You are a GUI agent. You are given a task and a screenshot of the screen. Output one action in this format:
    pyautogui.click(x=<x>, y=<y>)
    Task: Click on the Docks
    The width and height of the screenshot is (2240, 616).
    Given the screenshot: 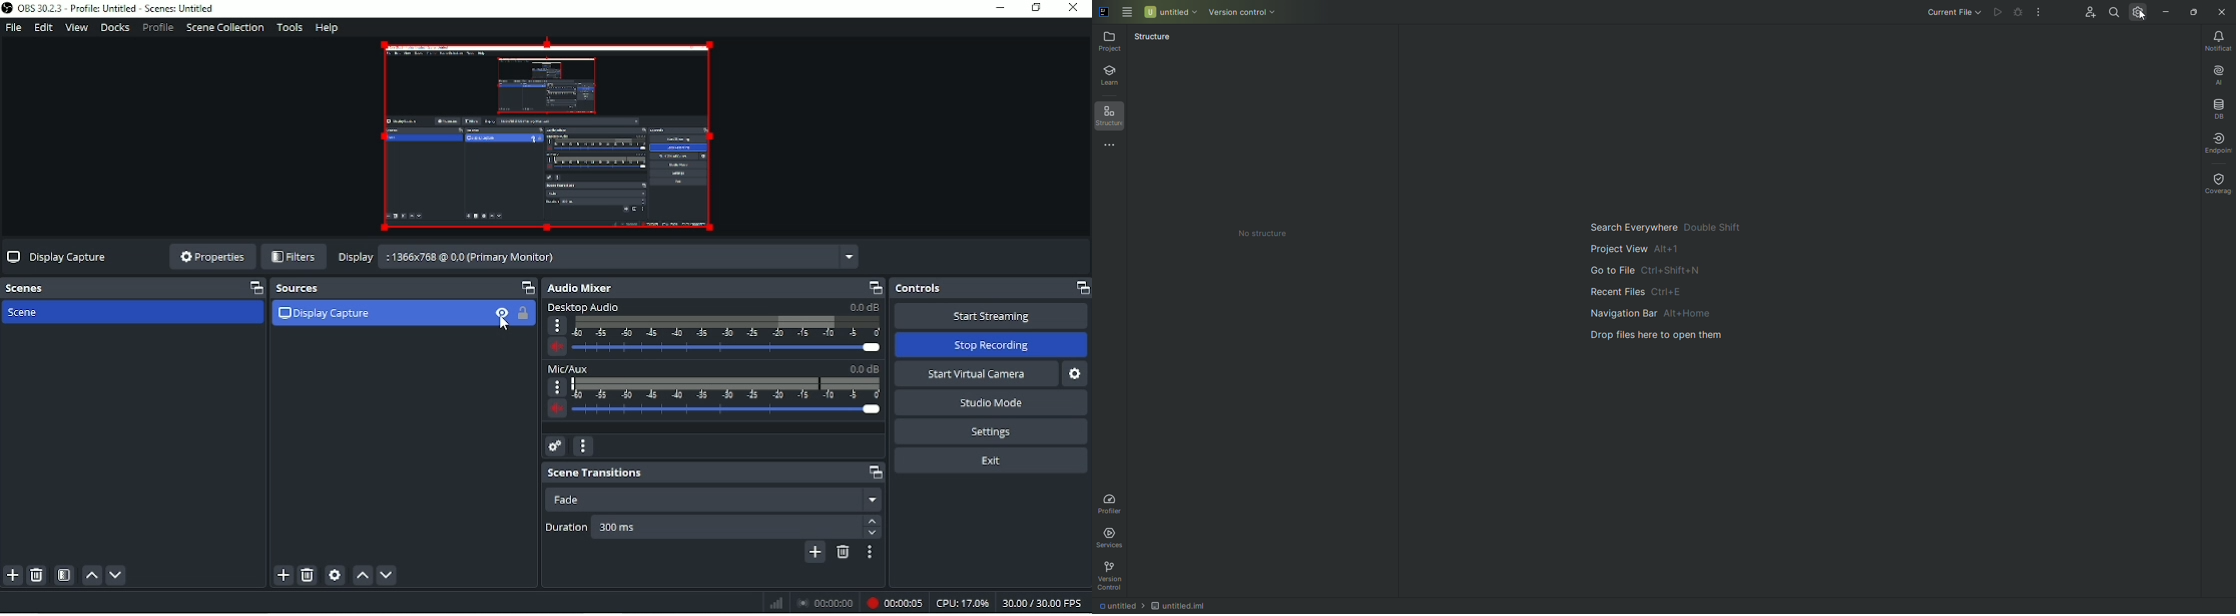 What is the action you would take?
    pyautogui.click(x=114, y=28)
    